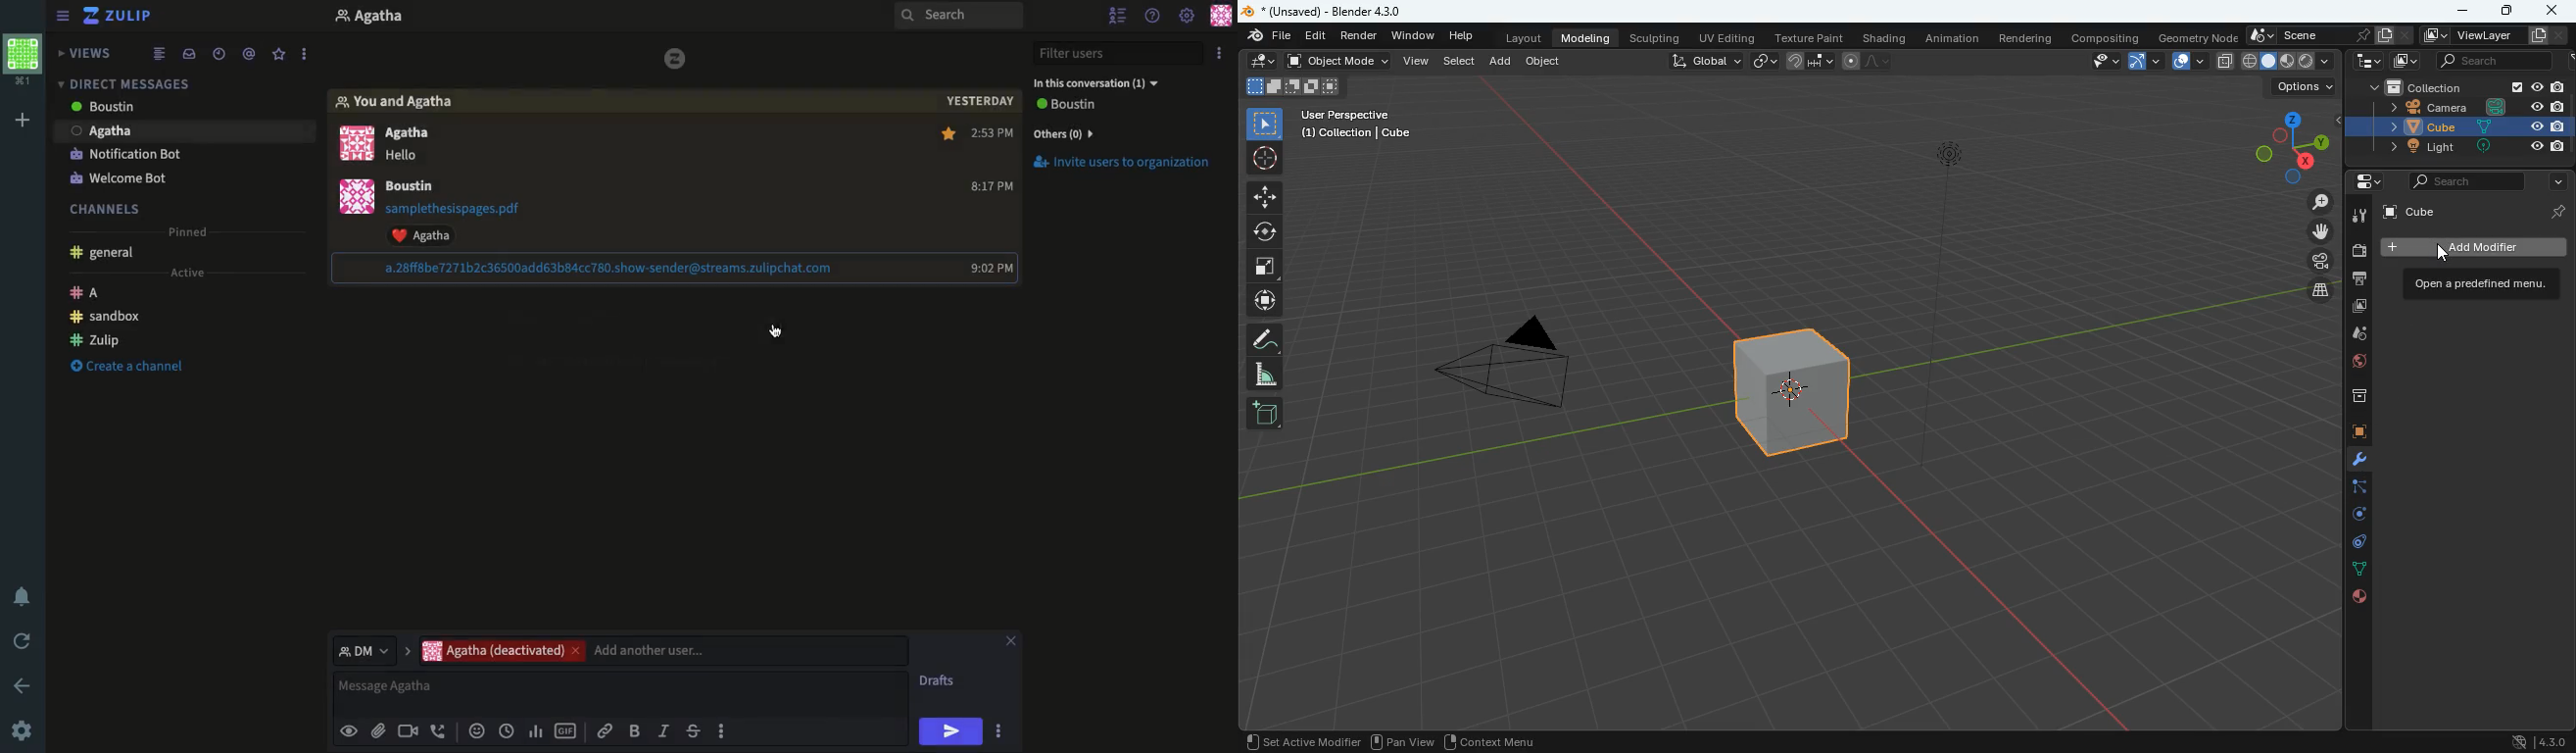 The image size is (2576, 756). Describe the element at coordinates (2557, 106) in the screenshot. I see `` at that location.